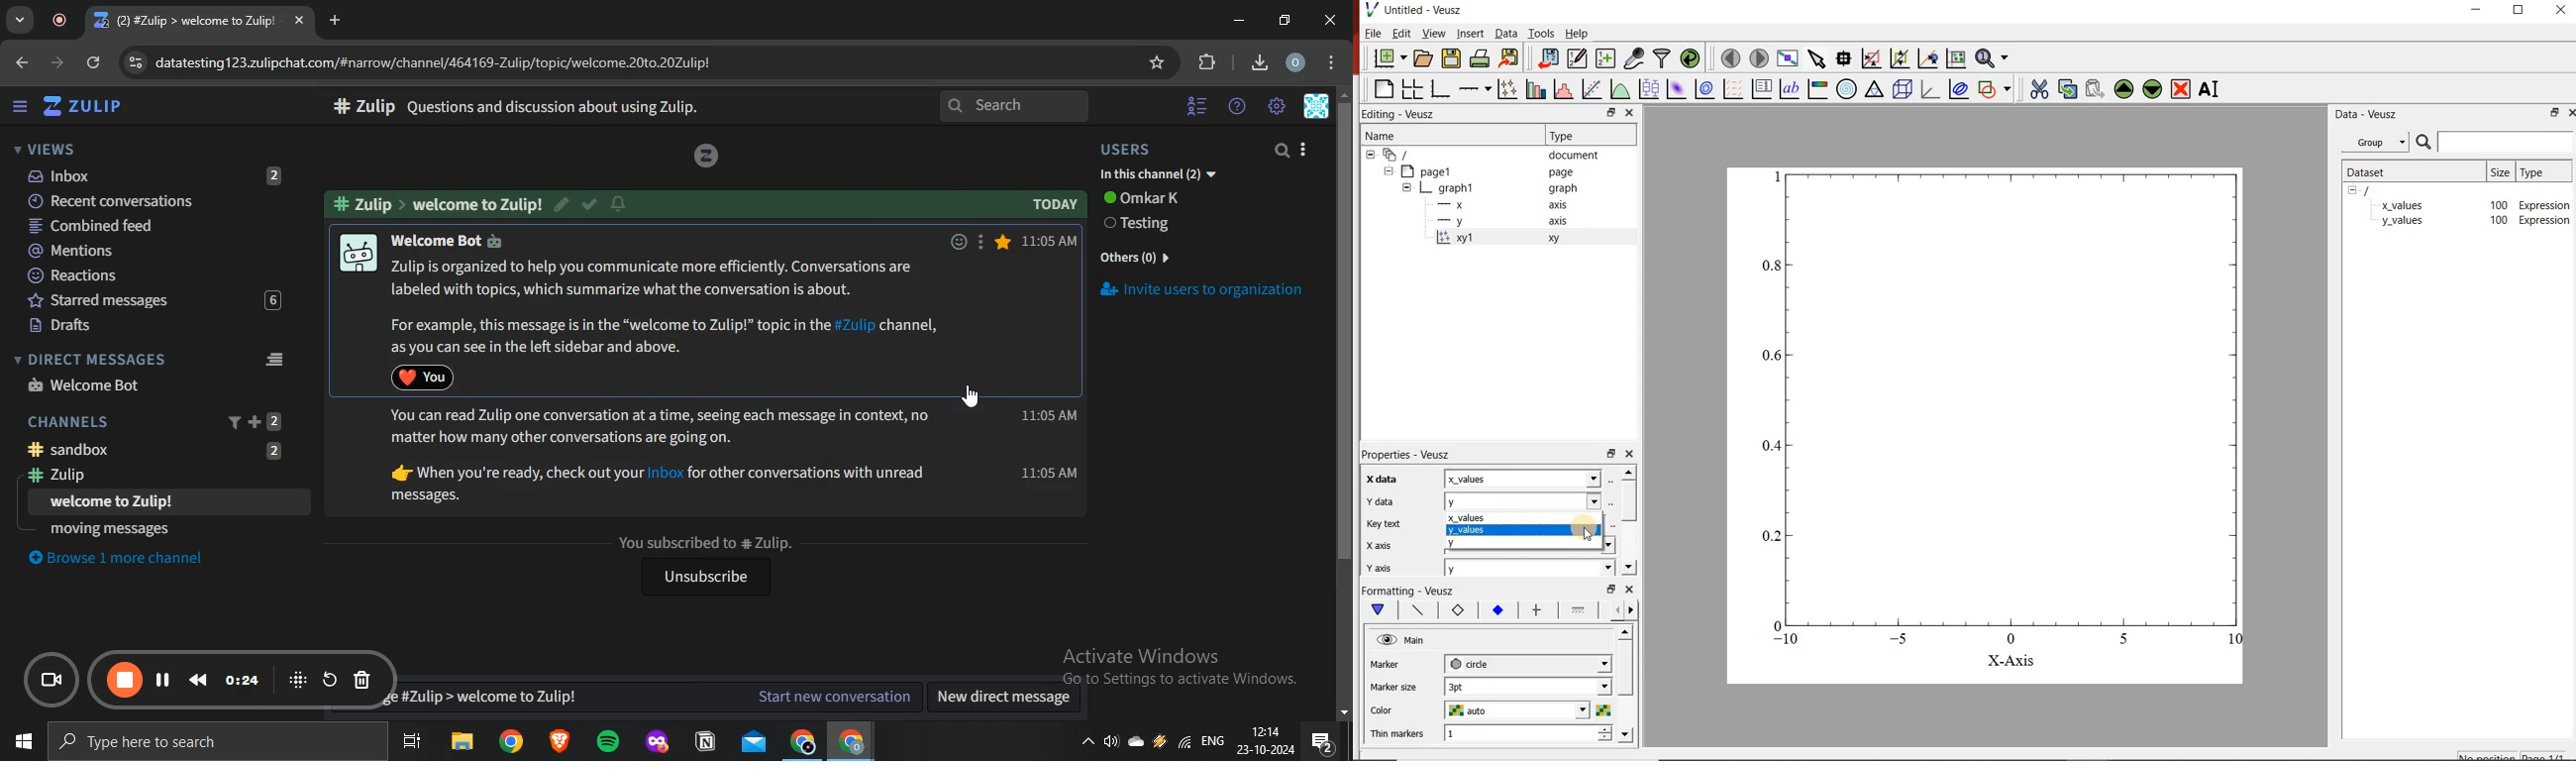 Image resolution: width=2576 pixels, height=784 pixels. Describe the element at coordinates (156, 420) in the screenshot. I see `channels` at that location.